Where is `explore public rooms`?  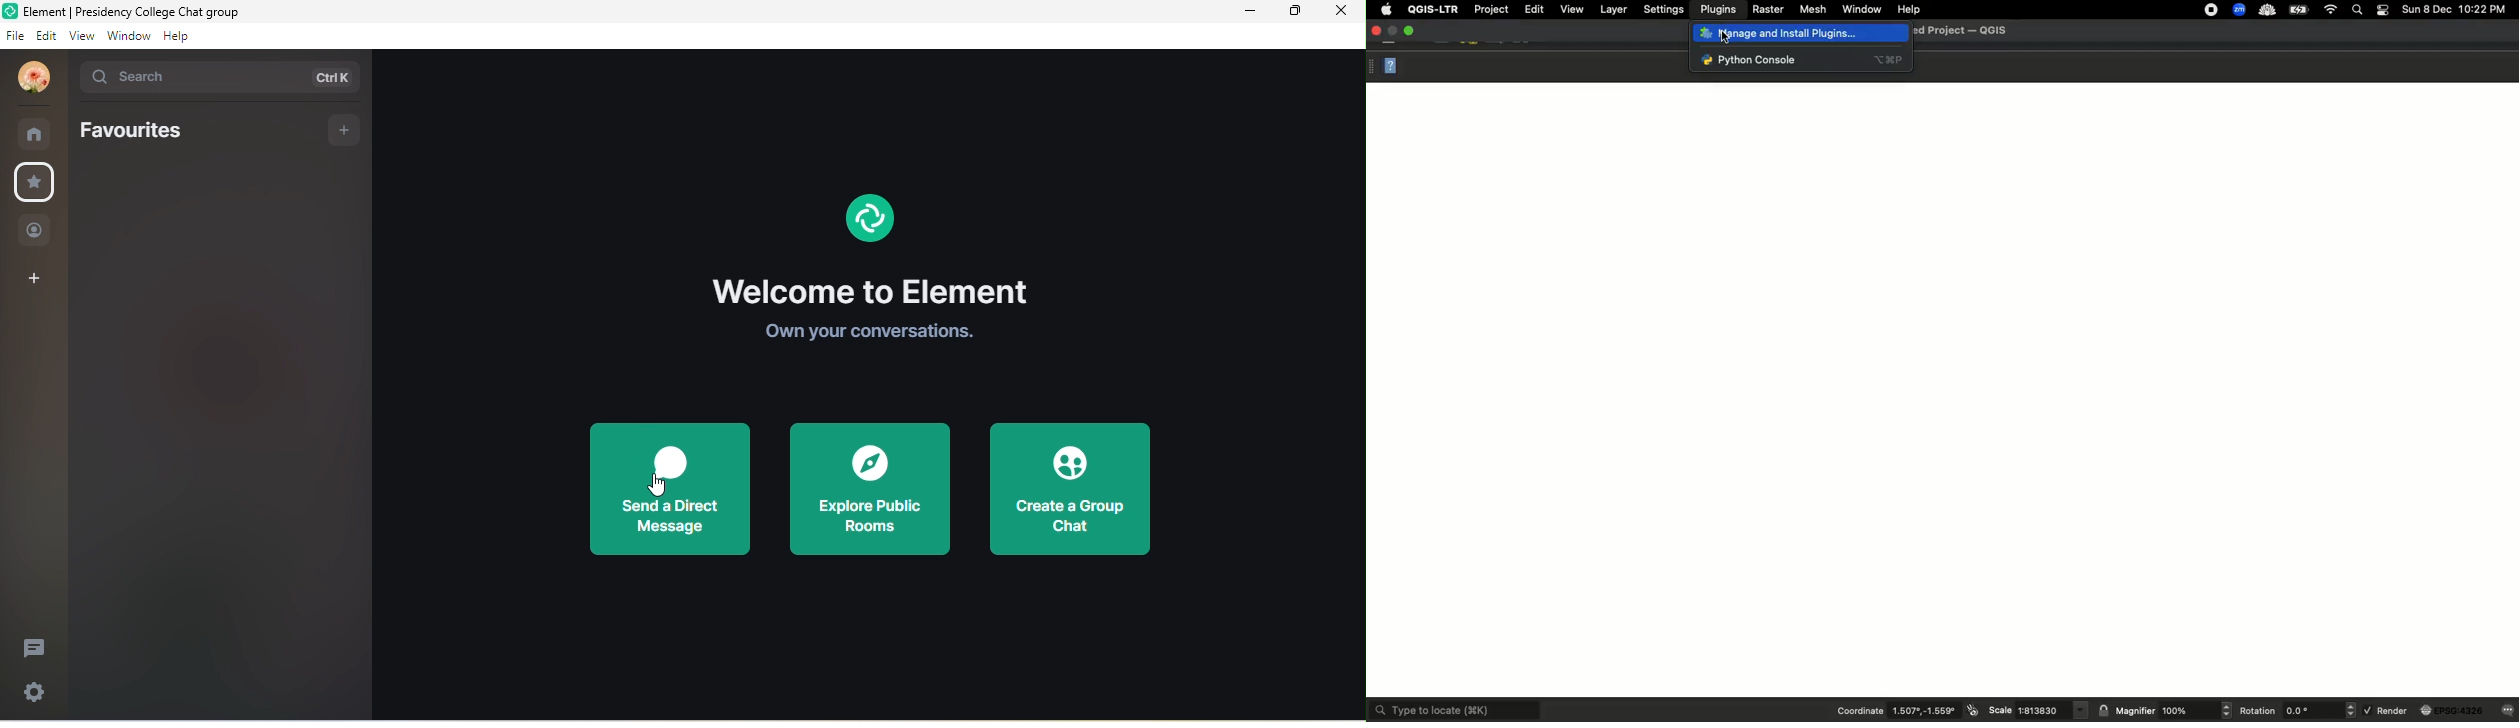 explore public rooms is located at coordinates (870, 490).